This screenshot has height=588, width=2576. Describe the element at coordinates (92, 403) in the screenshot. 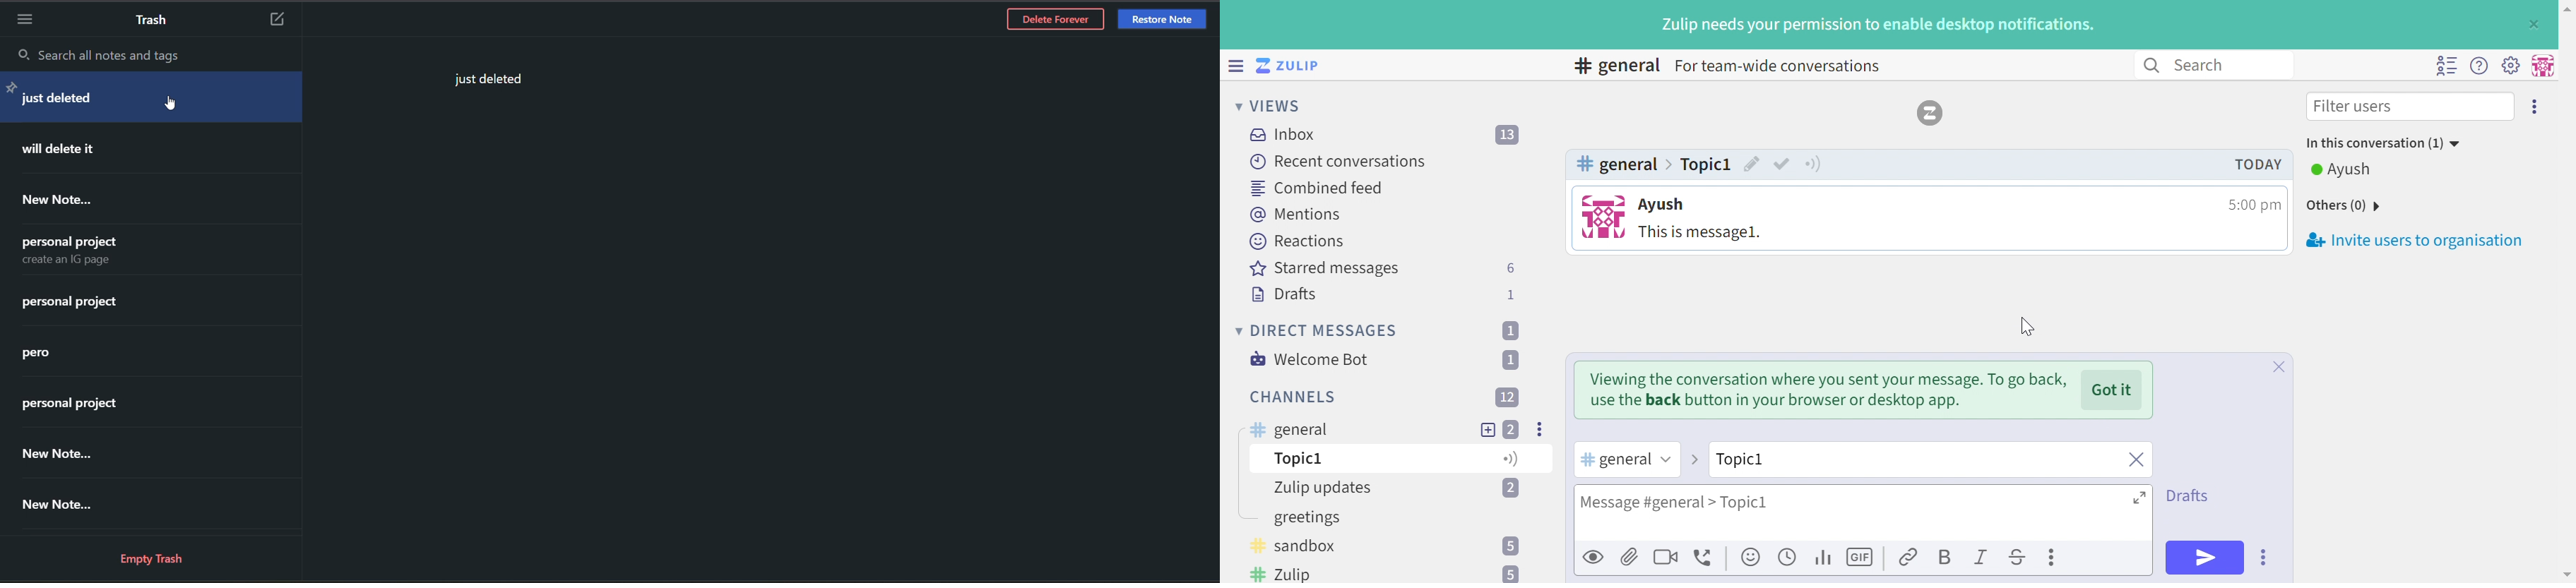

I see `deleted note title 7` at that location.